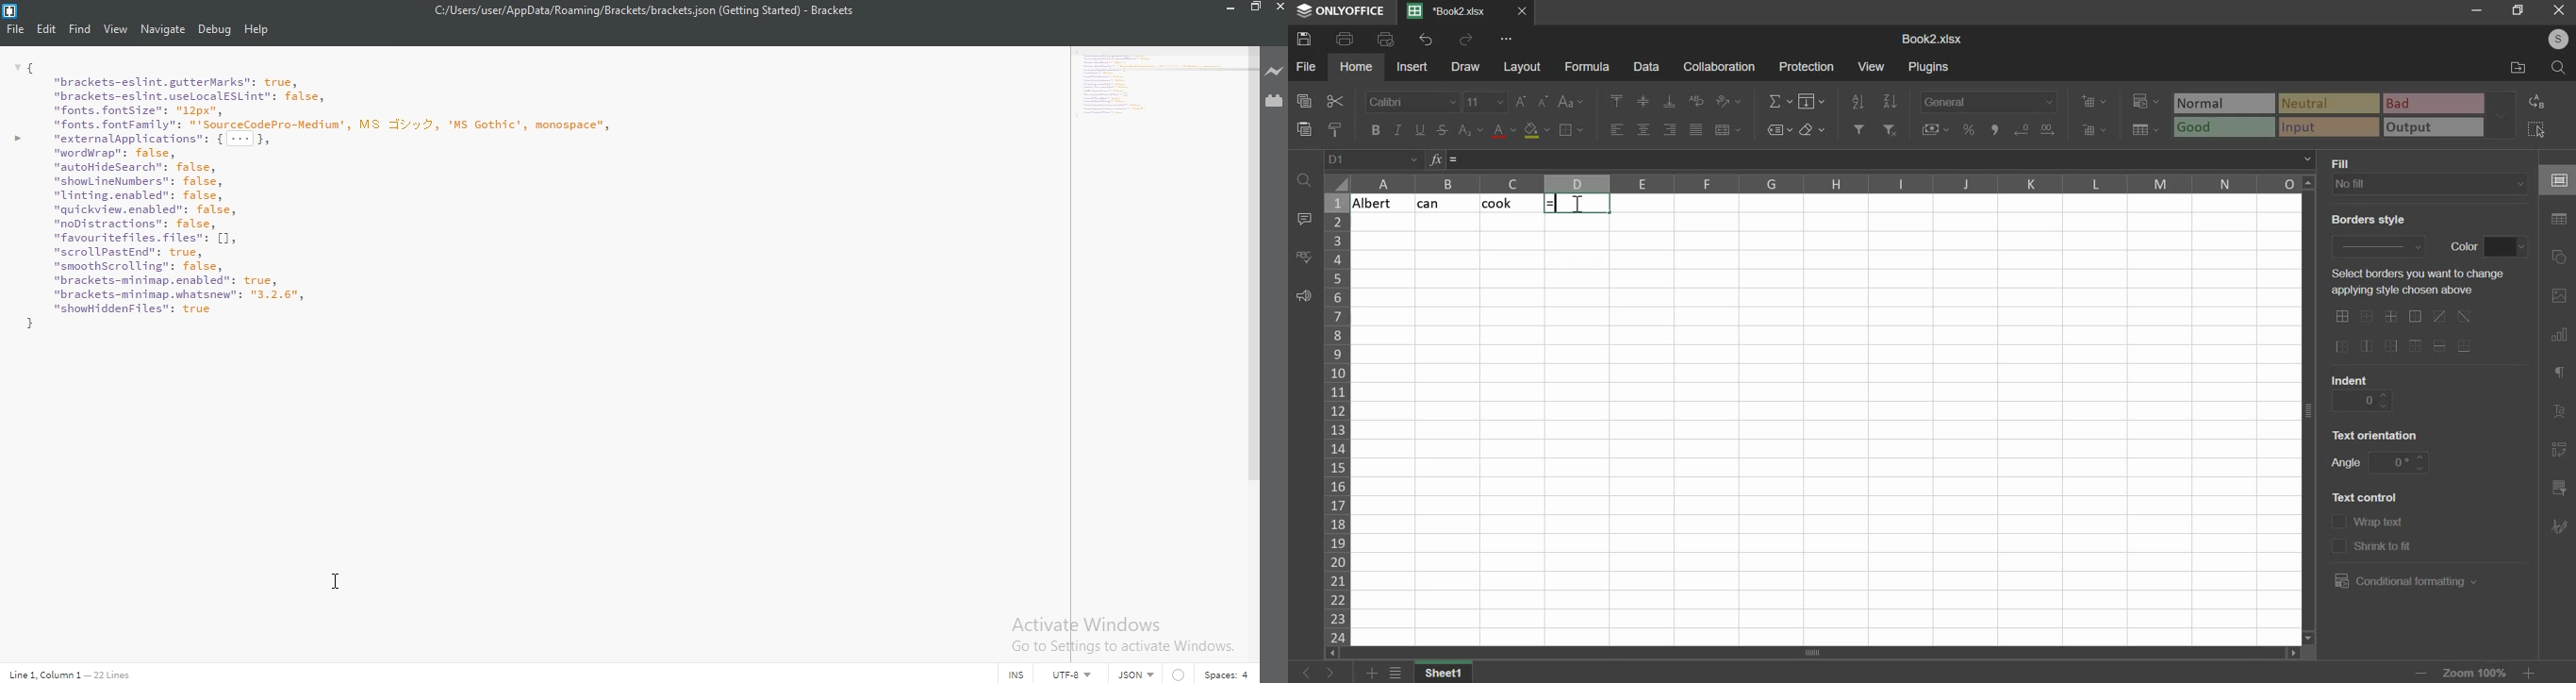  I want to click on align right, so click(1670, 130).